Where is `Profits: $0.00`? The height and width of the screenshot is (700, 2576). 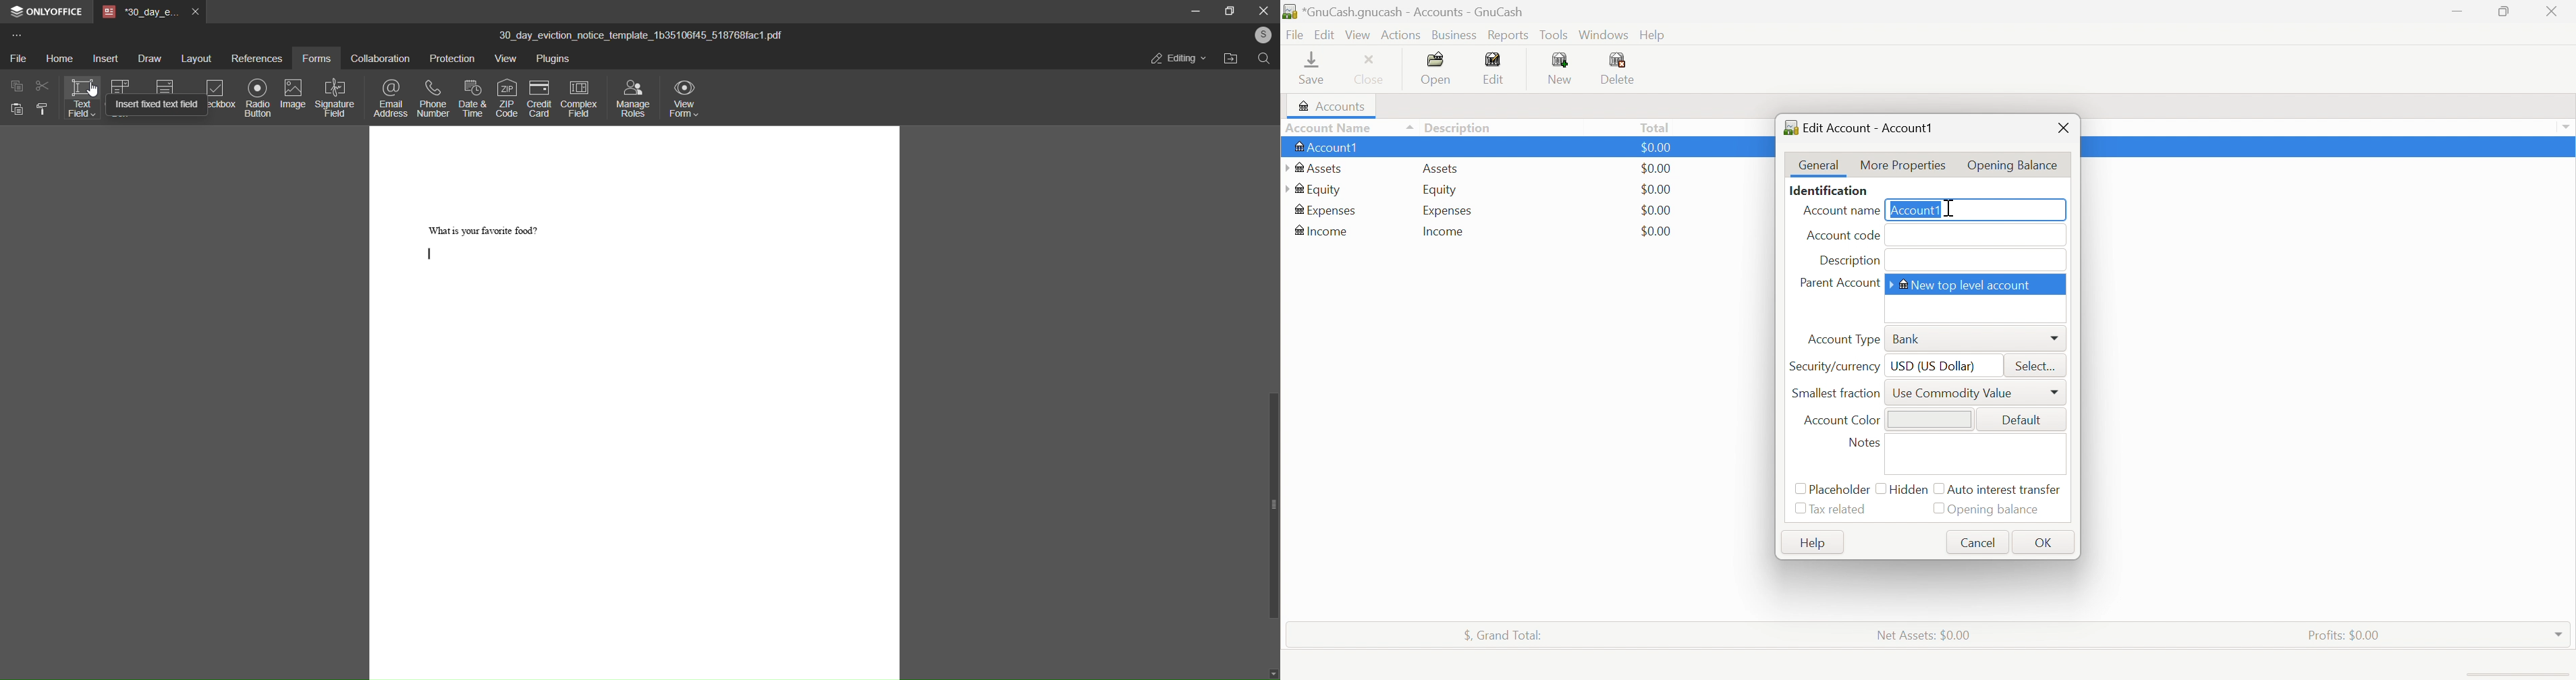
Profits: $0.00 is located at coordinates (2345, 635).